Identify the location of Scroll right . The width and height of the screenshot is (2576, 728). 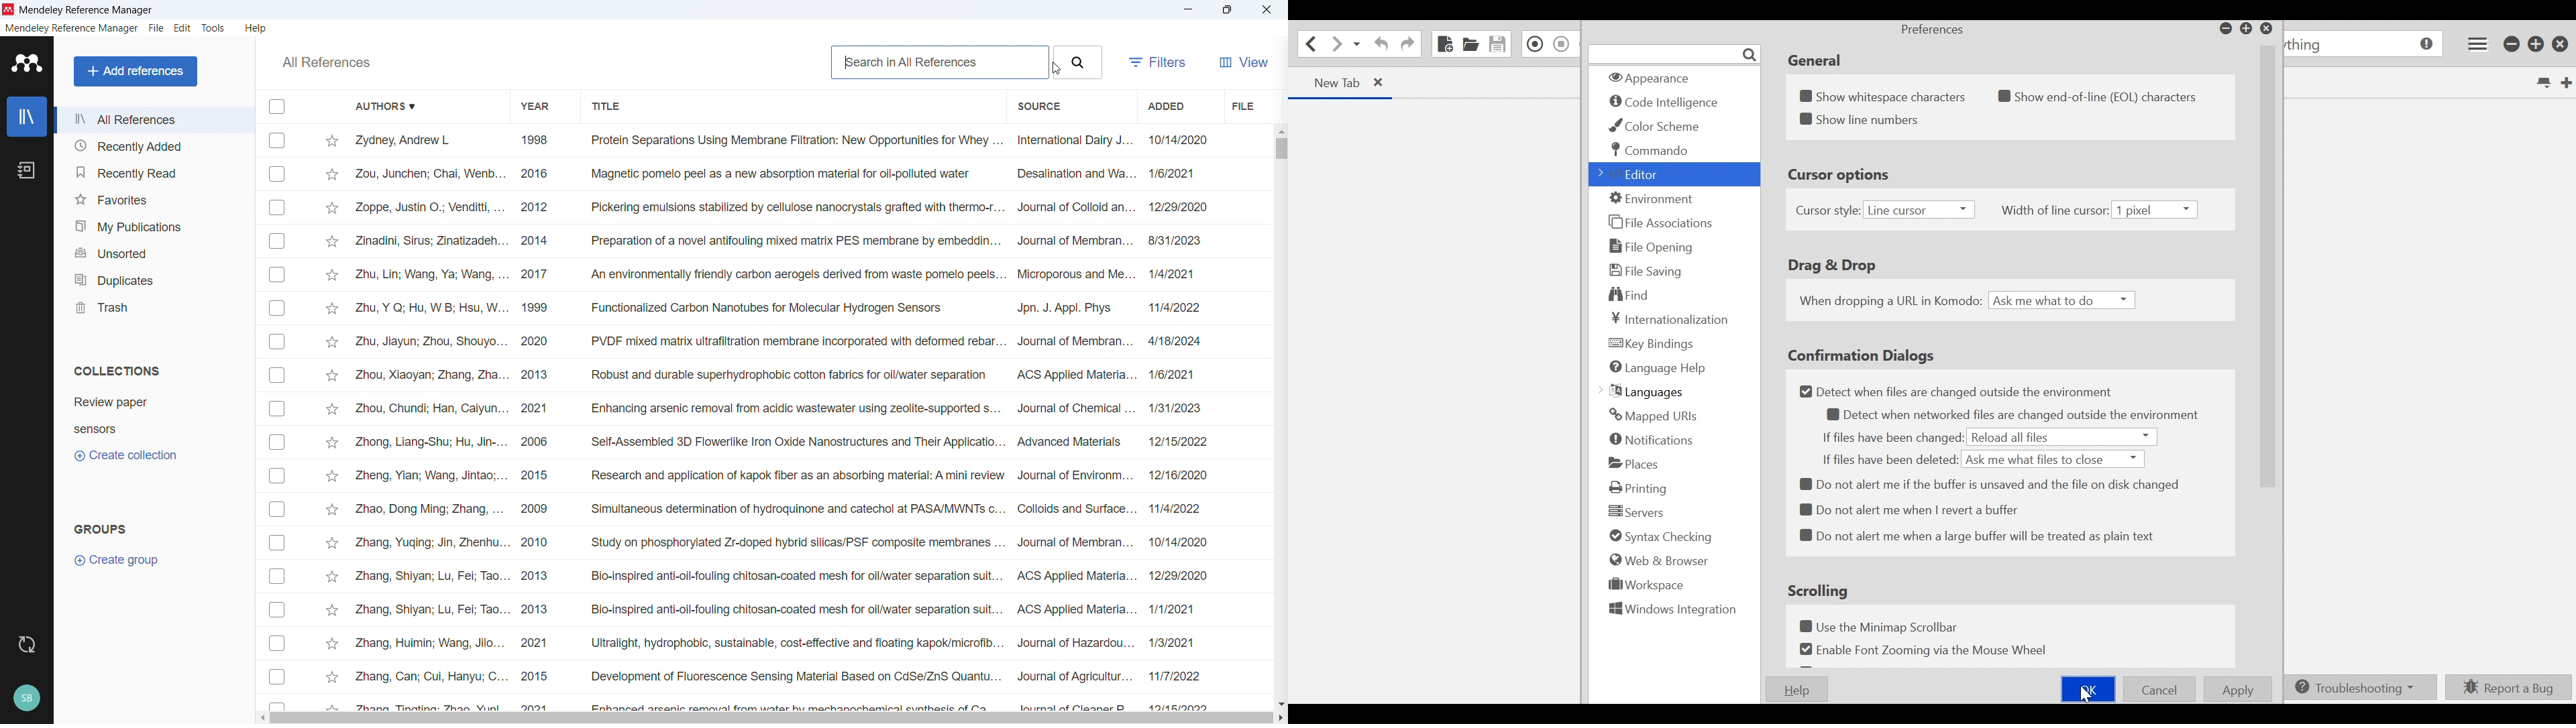
(1280, 719).